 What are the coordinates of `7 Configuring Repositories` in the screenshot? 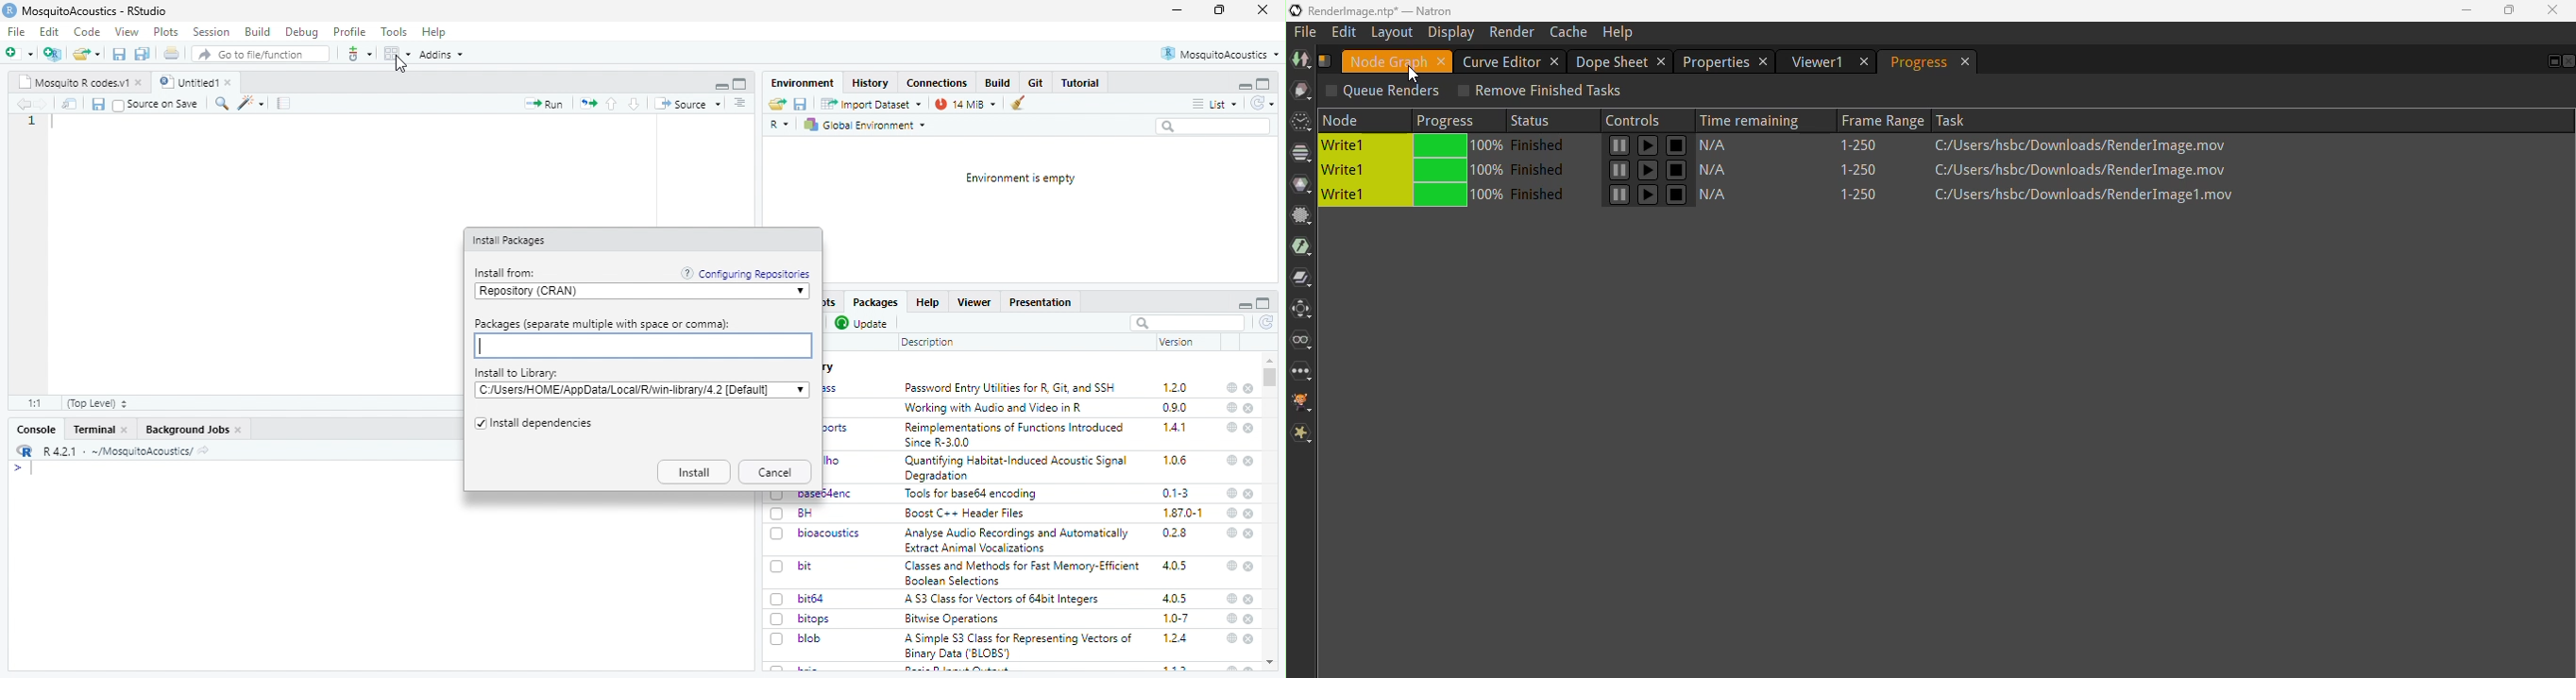 It's located at (746, 273).